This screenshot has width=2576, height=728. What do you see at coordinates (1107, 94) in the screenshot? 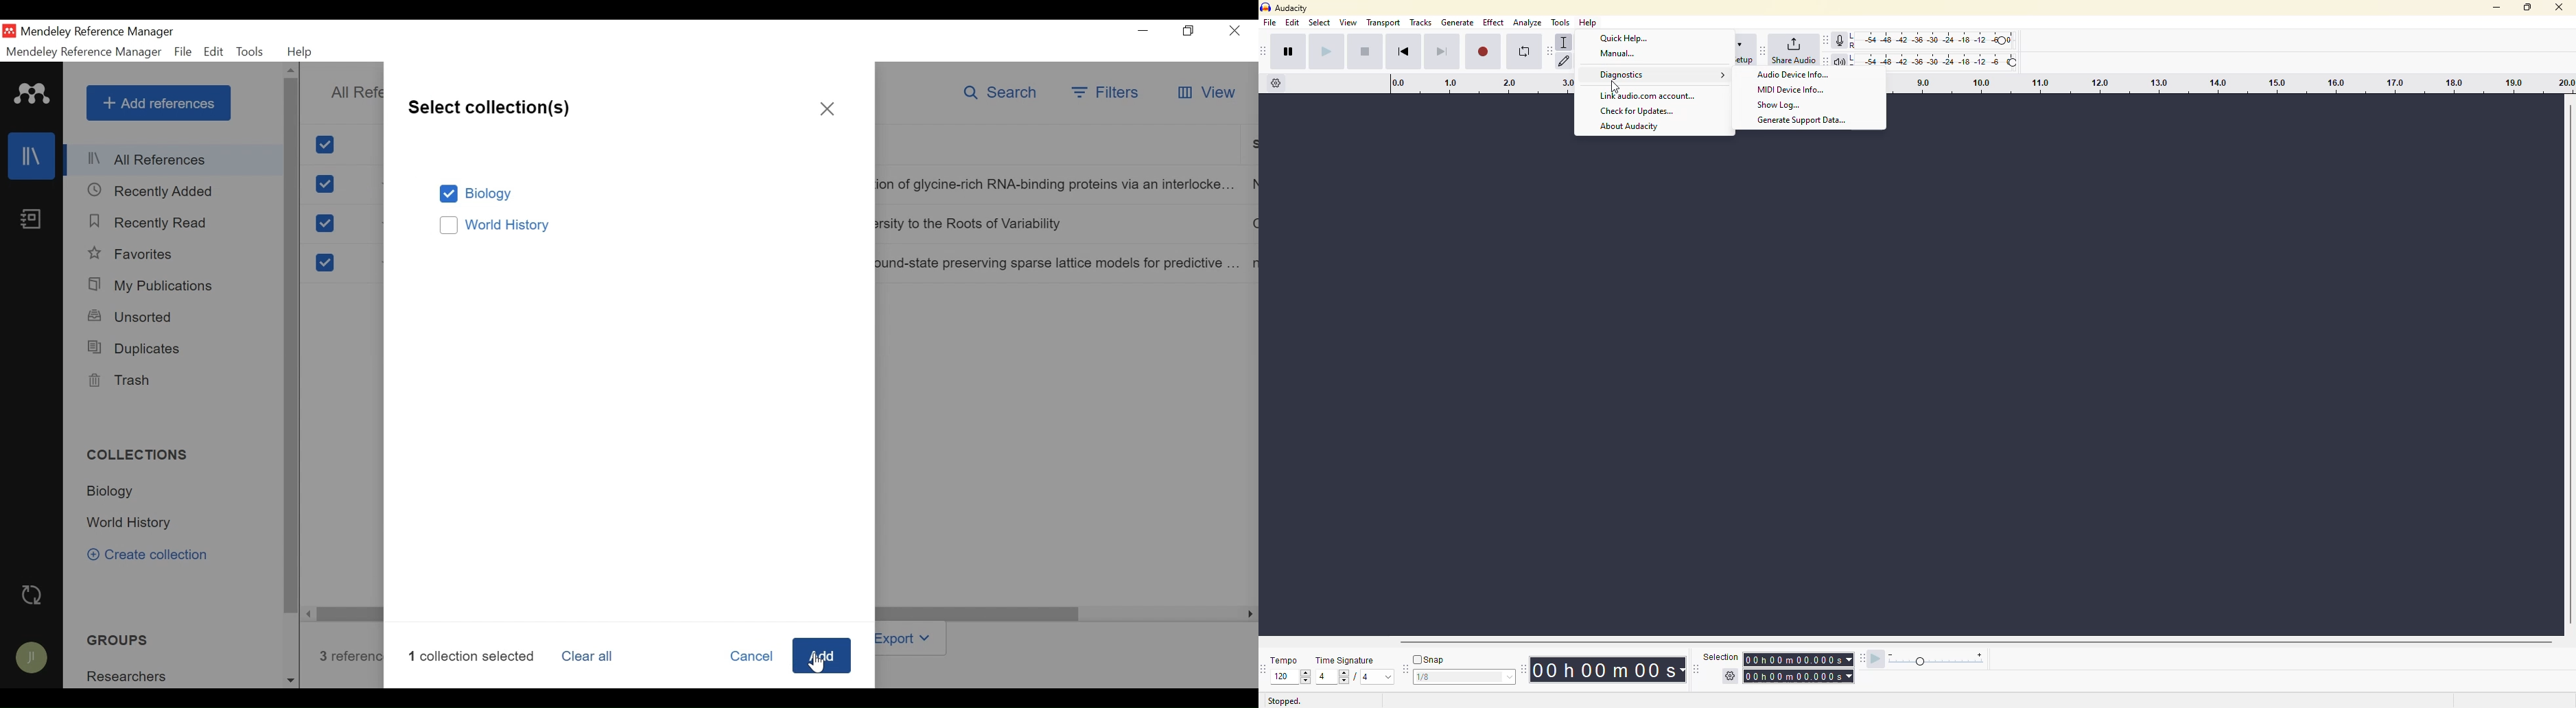
I see `Filters` at bounding box center [1107, 94].